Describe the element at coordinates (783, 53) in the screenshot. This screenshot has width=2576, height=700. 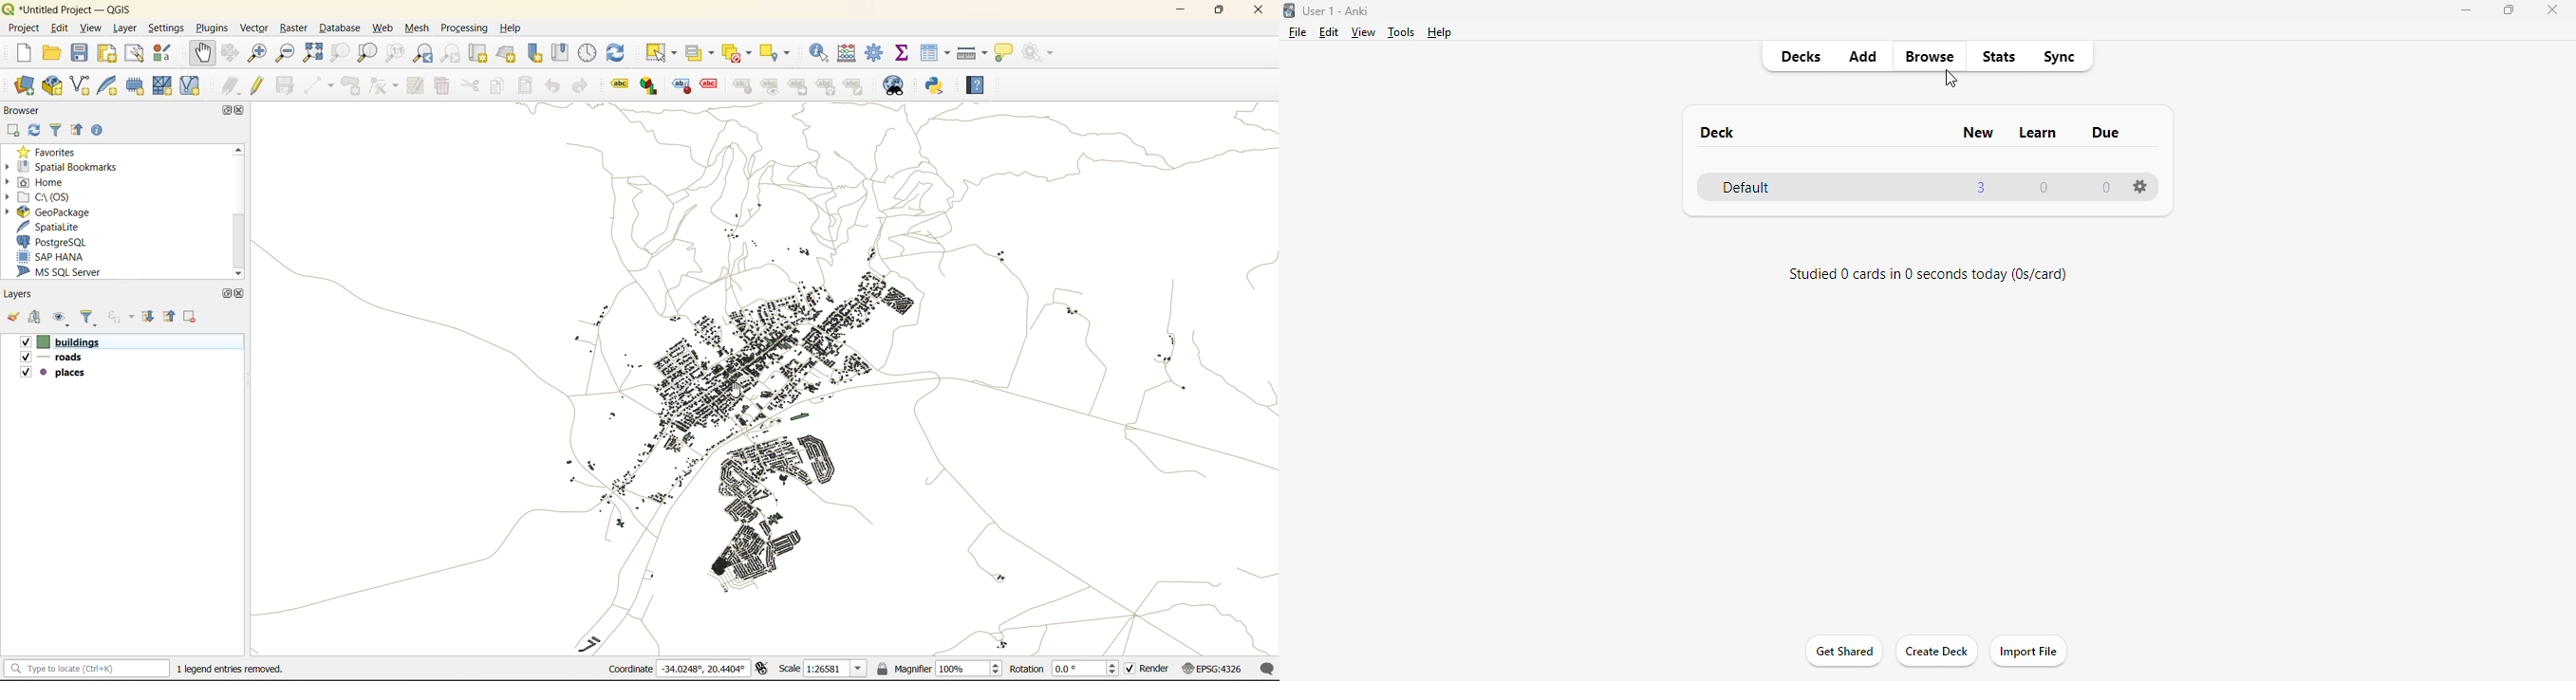
I see `select location` at that location.